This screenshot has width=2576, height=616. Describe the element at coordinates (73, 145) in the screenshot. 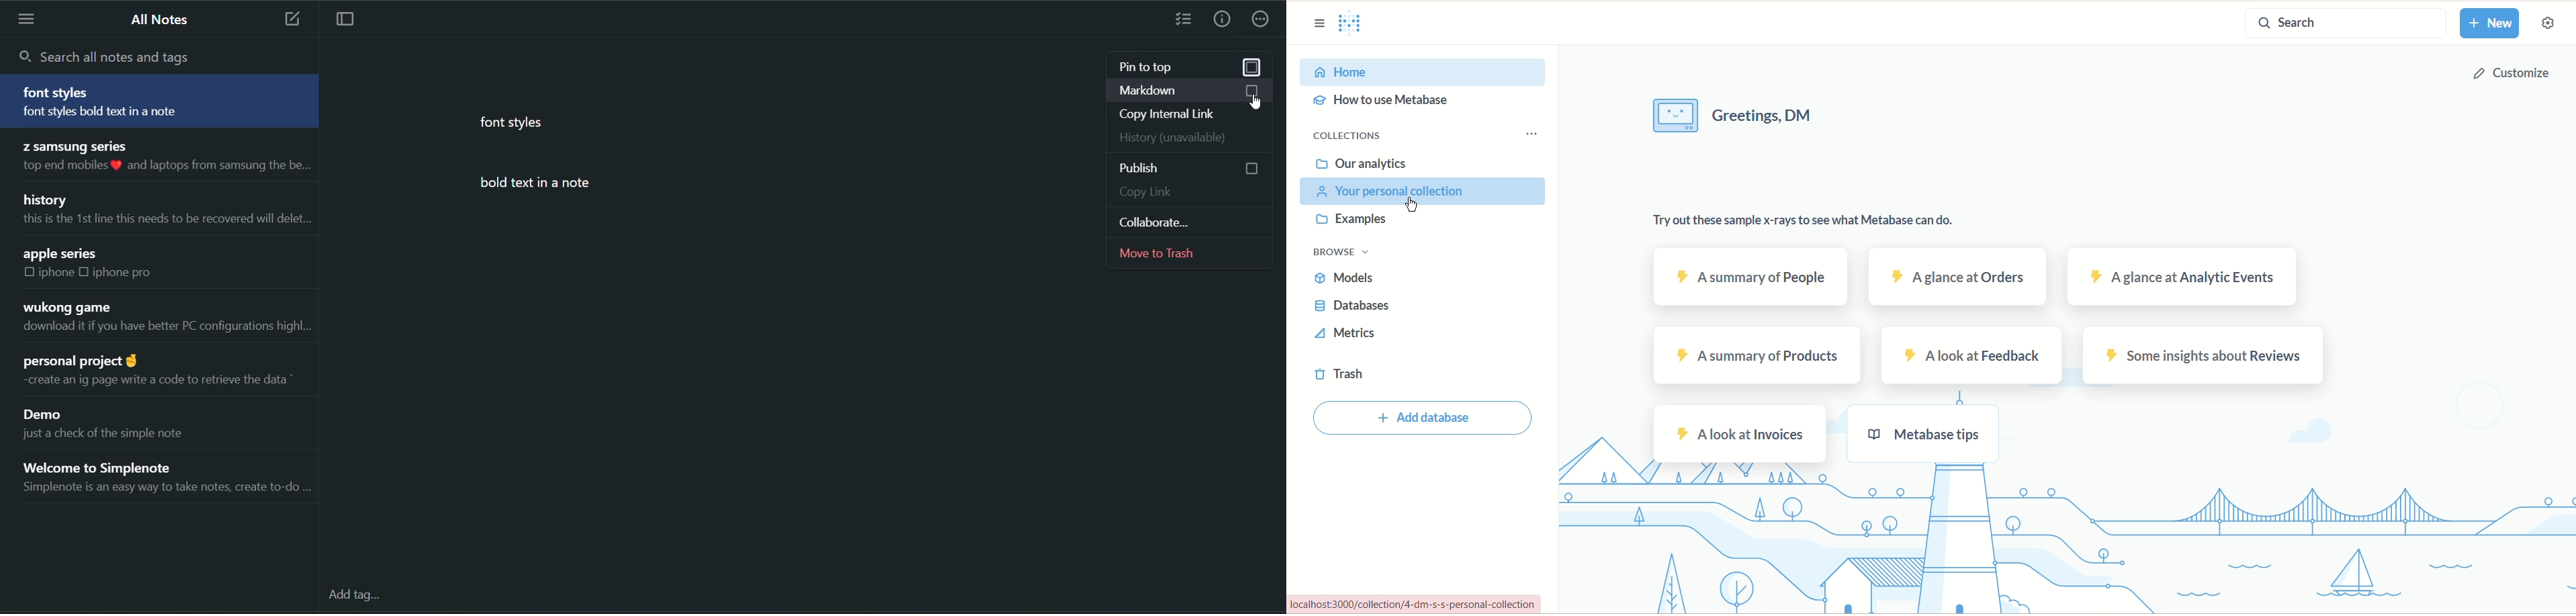

I see `Z samsung series` at that location.